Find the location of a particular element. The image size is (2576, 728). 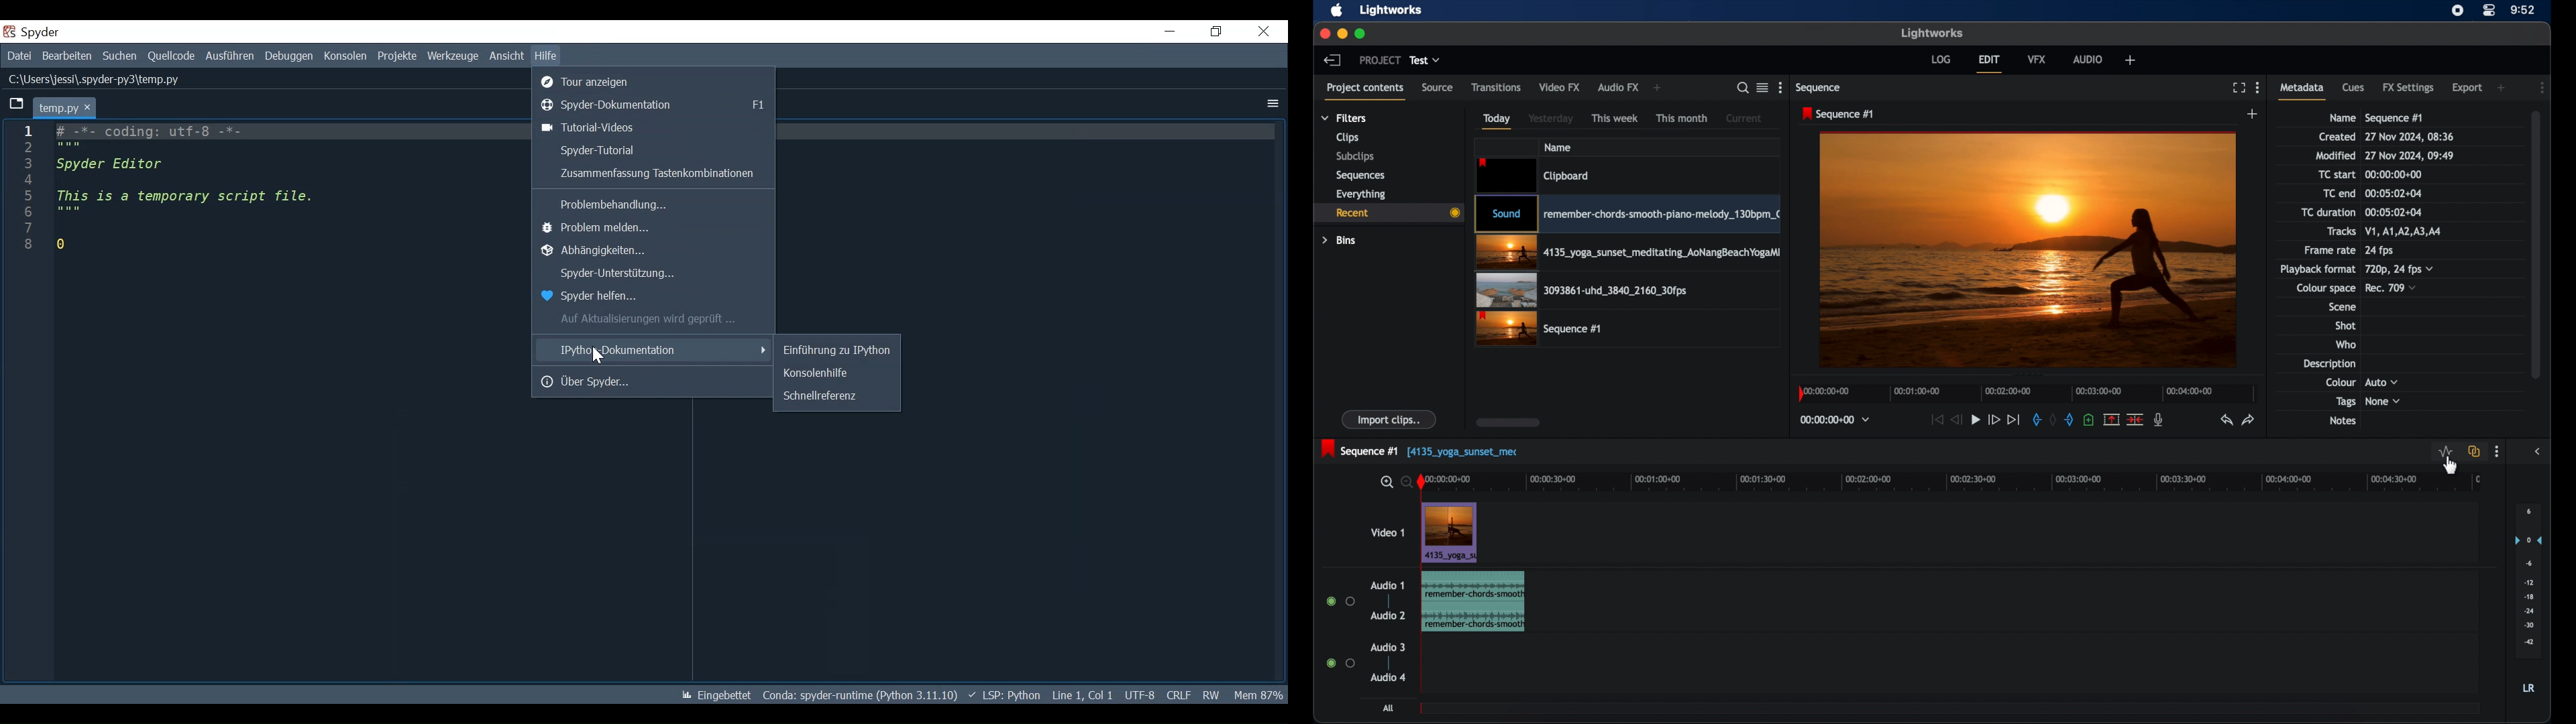

Console Help is located at coordinates (836, 373).